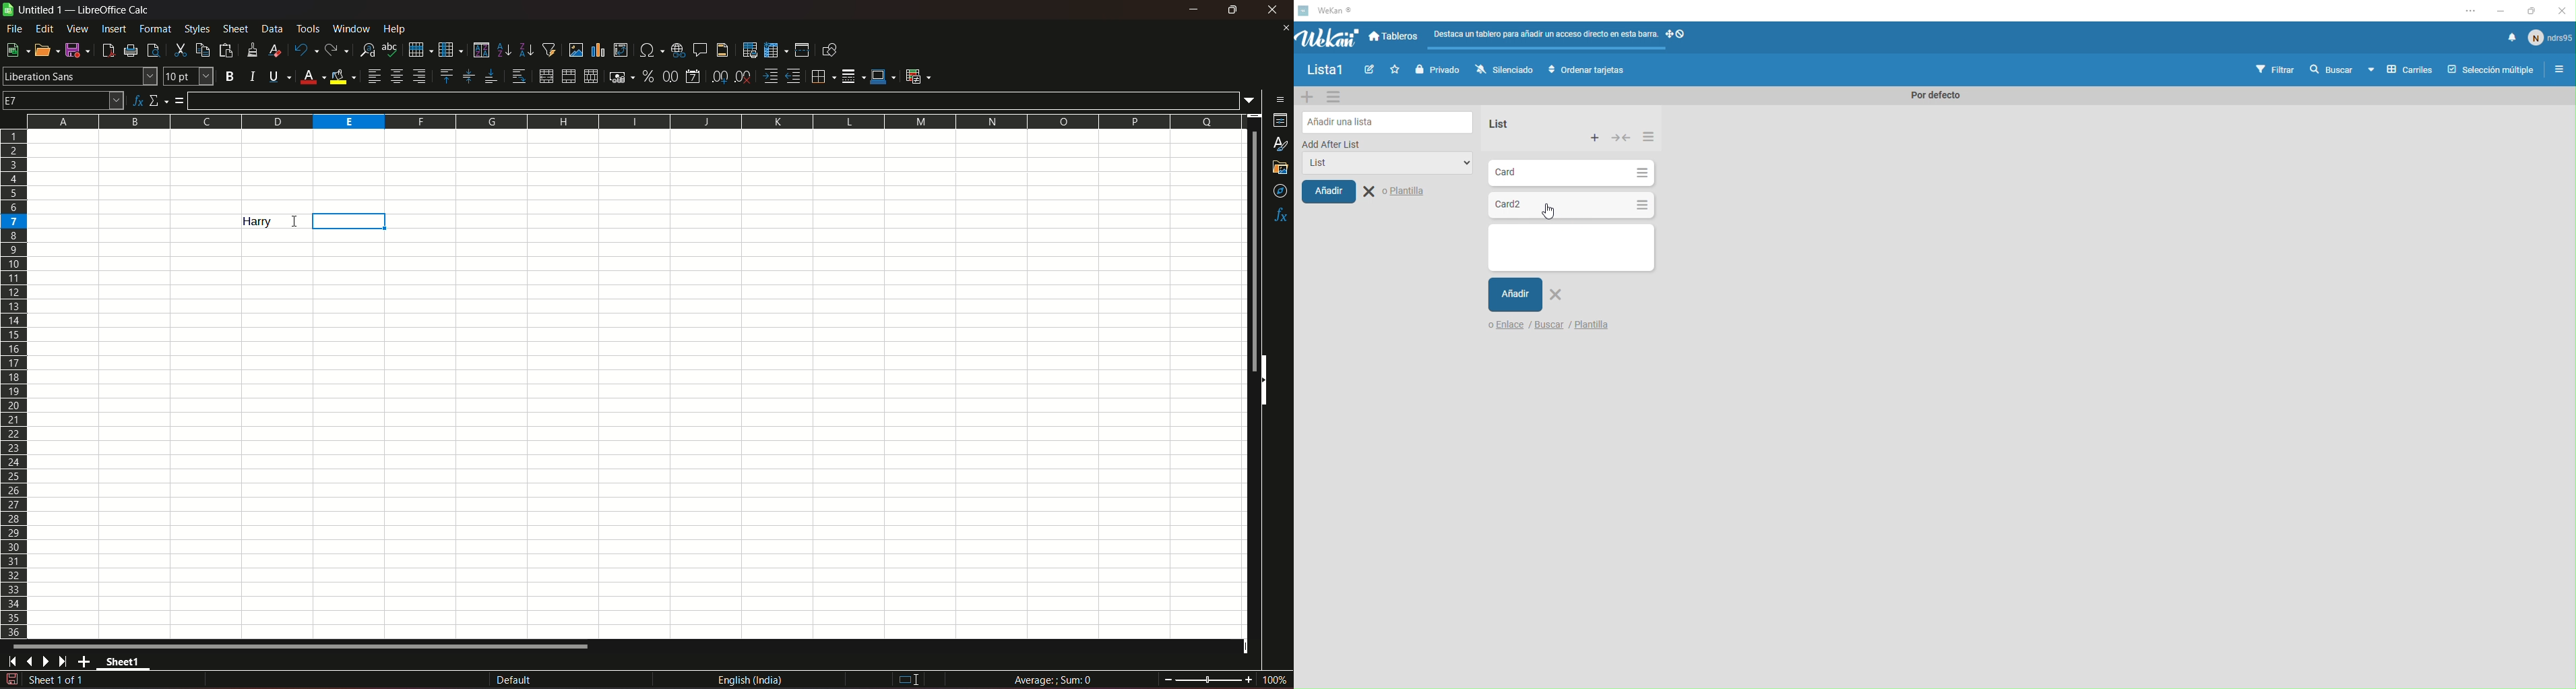  What do you see at coordinates (715, 100) in the screenshot?
I see `input line` at bounding box center [715, 100].